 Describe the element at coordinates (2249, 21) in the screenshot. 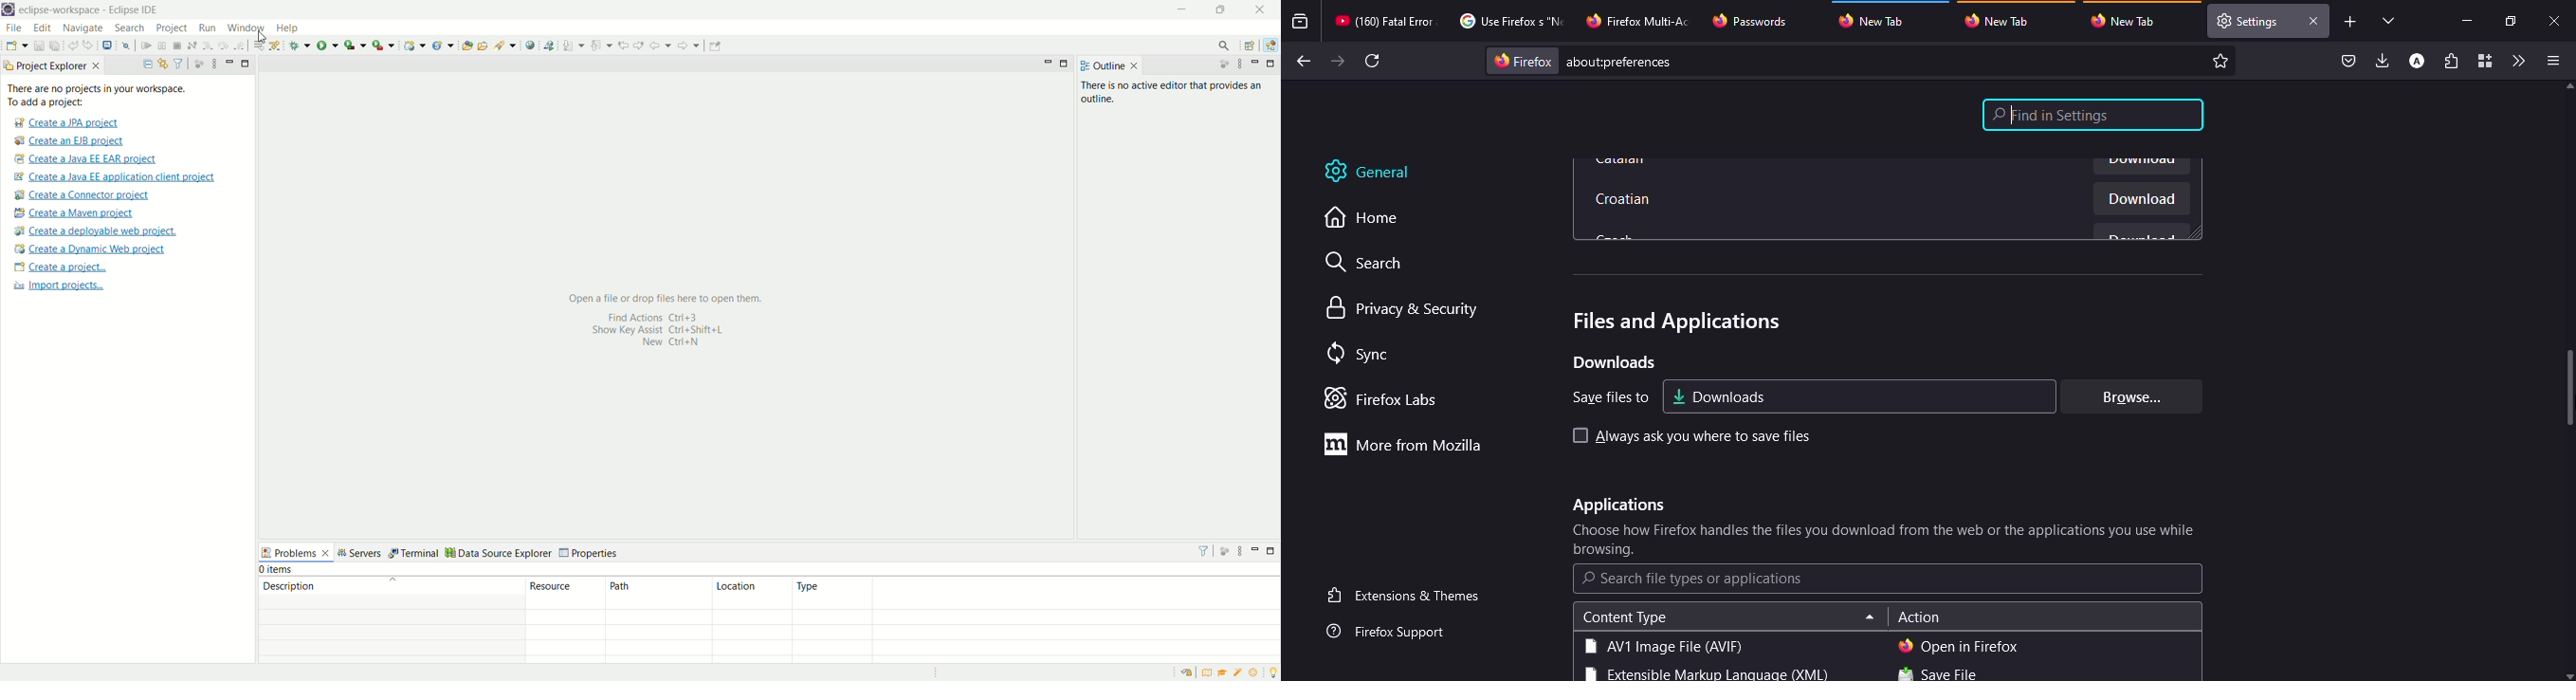

I see `tab` at that location.